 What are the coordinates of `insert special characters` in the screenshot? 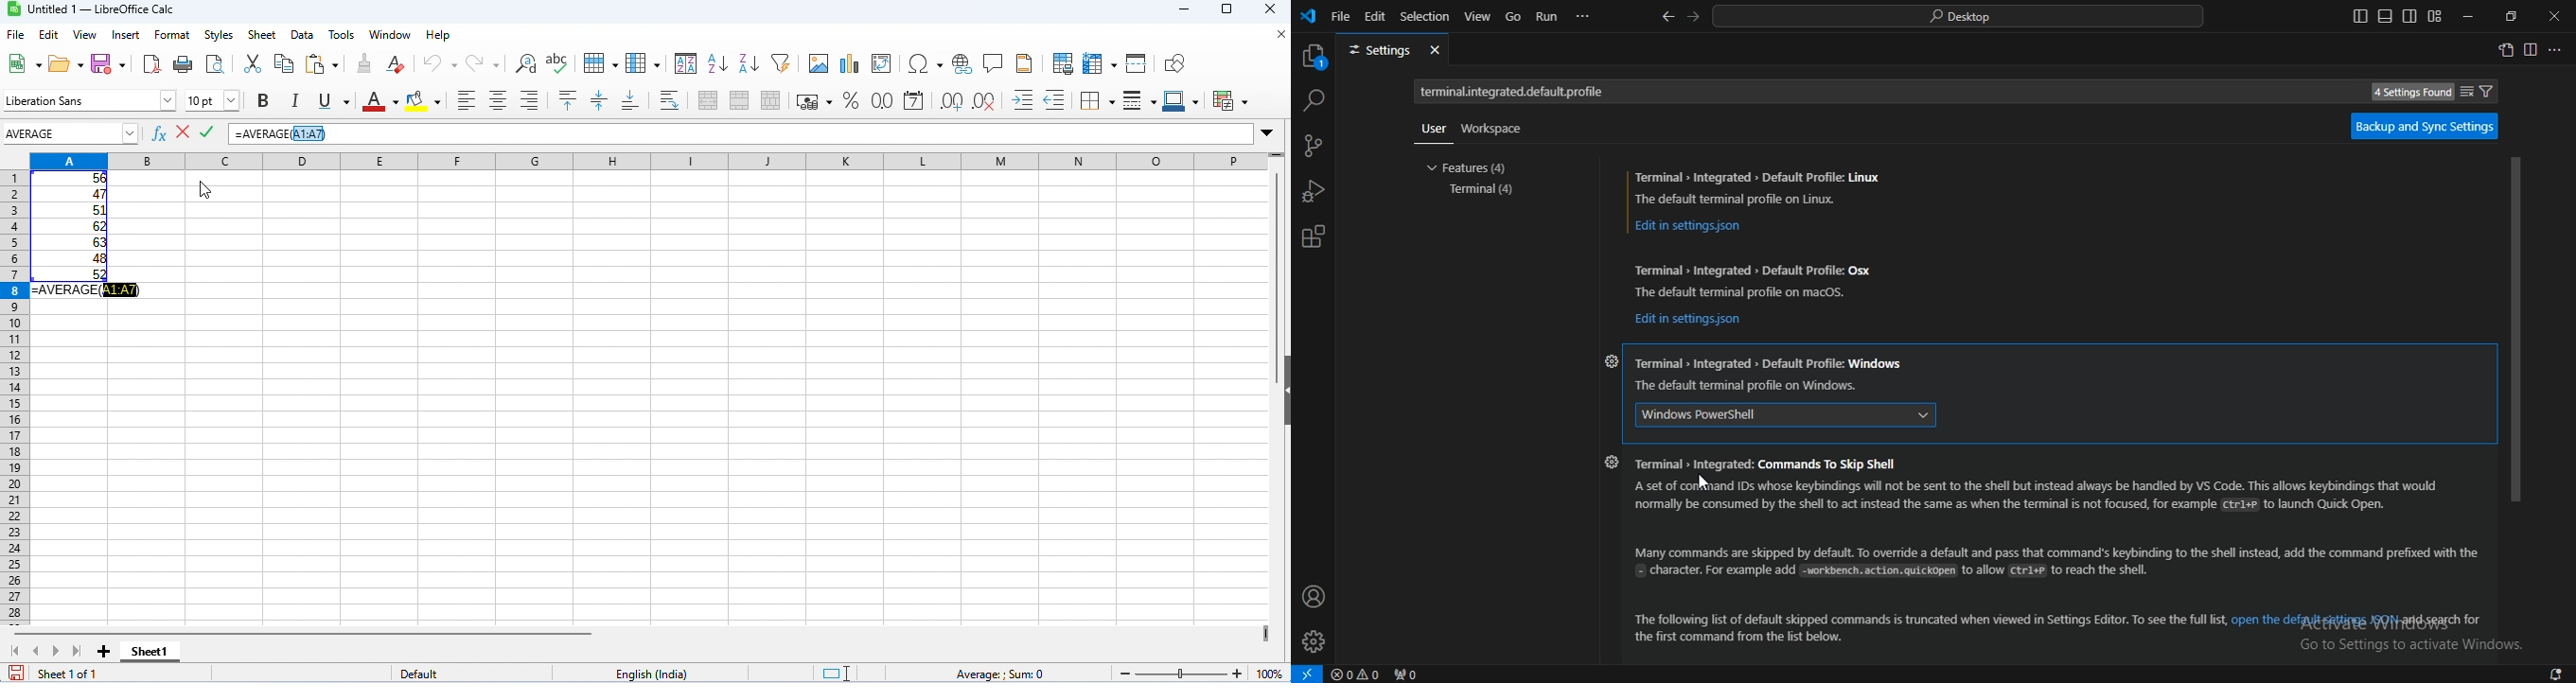 It's located at (926, 63).